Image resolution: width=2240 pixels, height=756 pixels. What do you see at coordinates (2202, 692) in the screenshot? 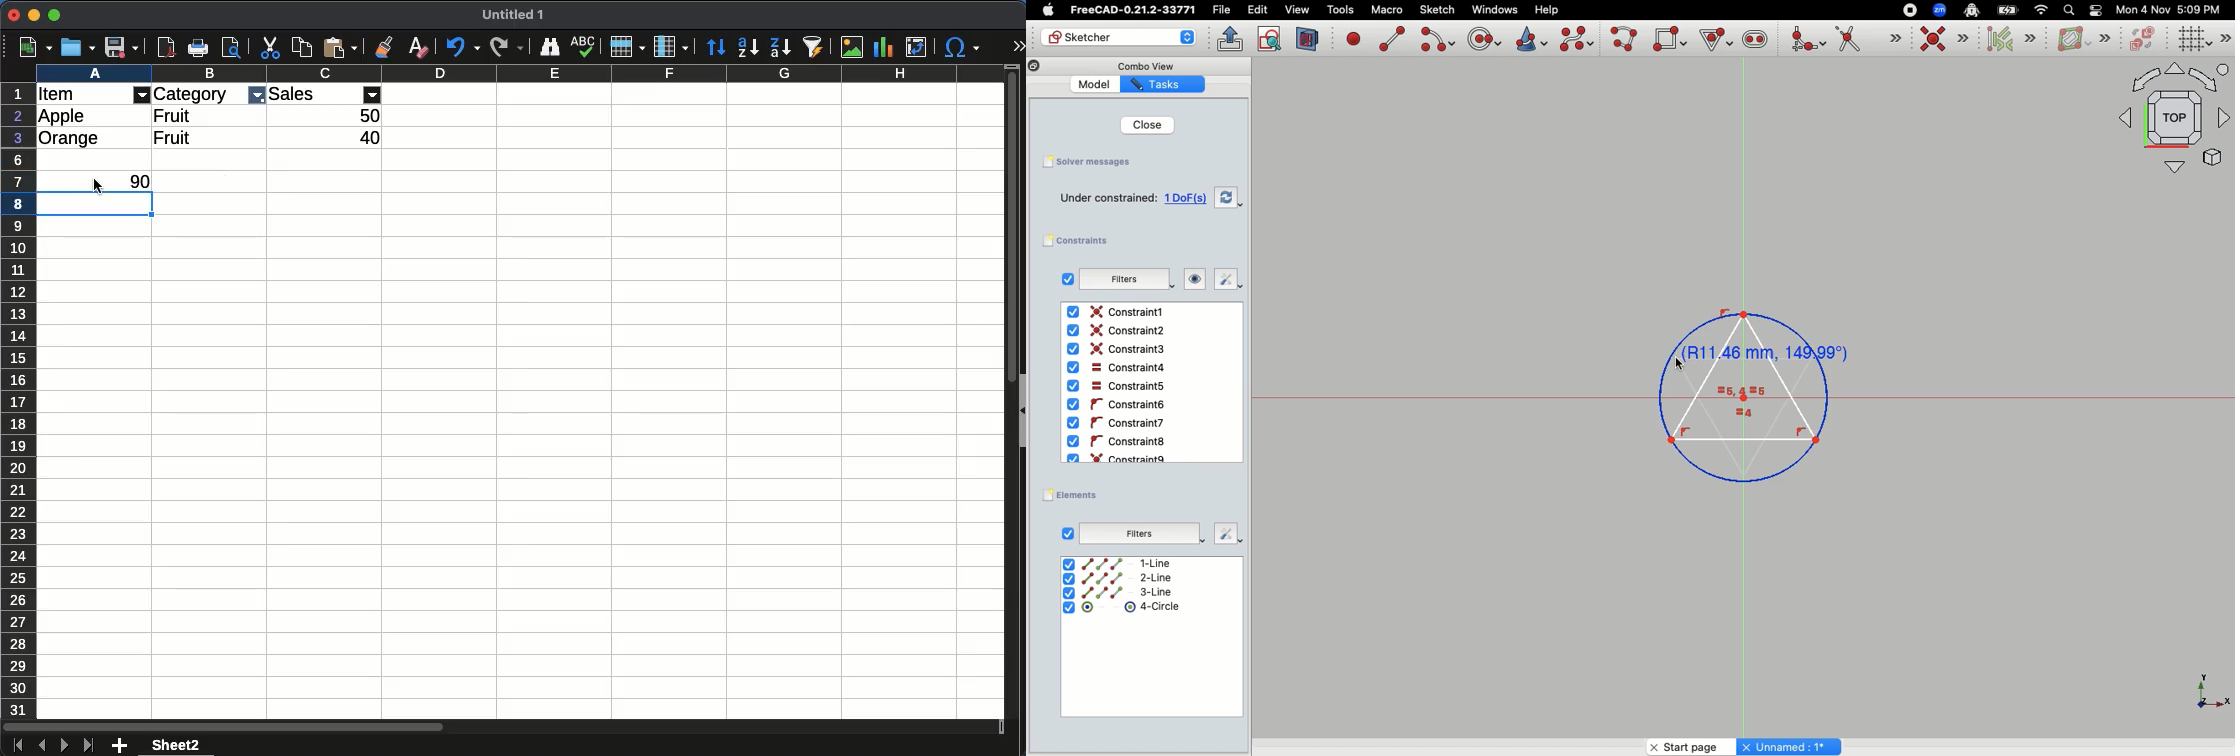
I see `X Y Z` at bounding box center [2202, 692].